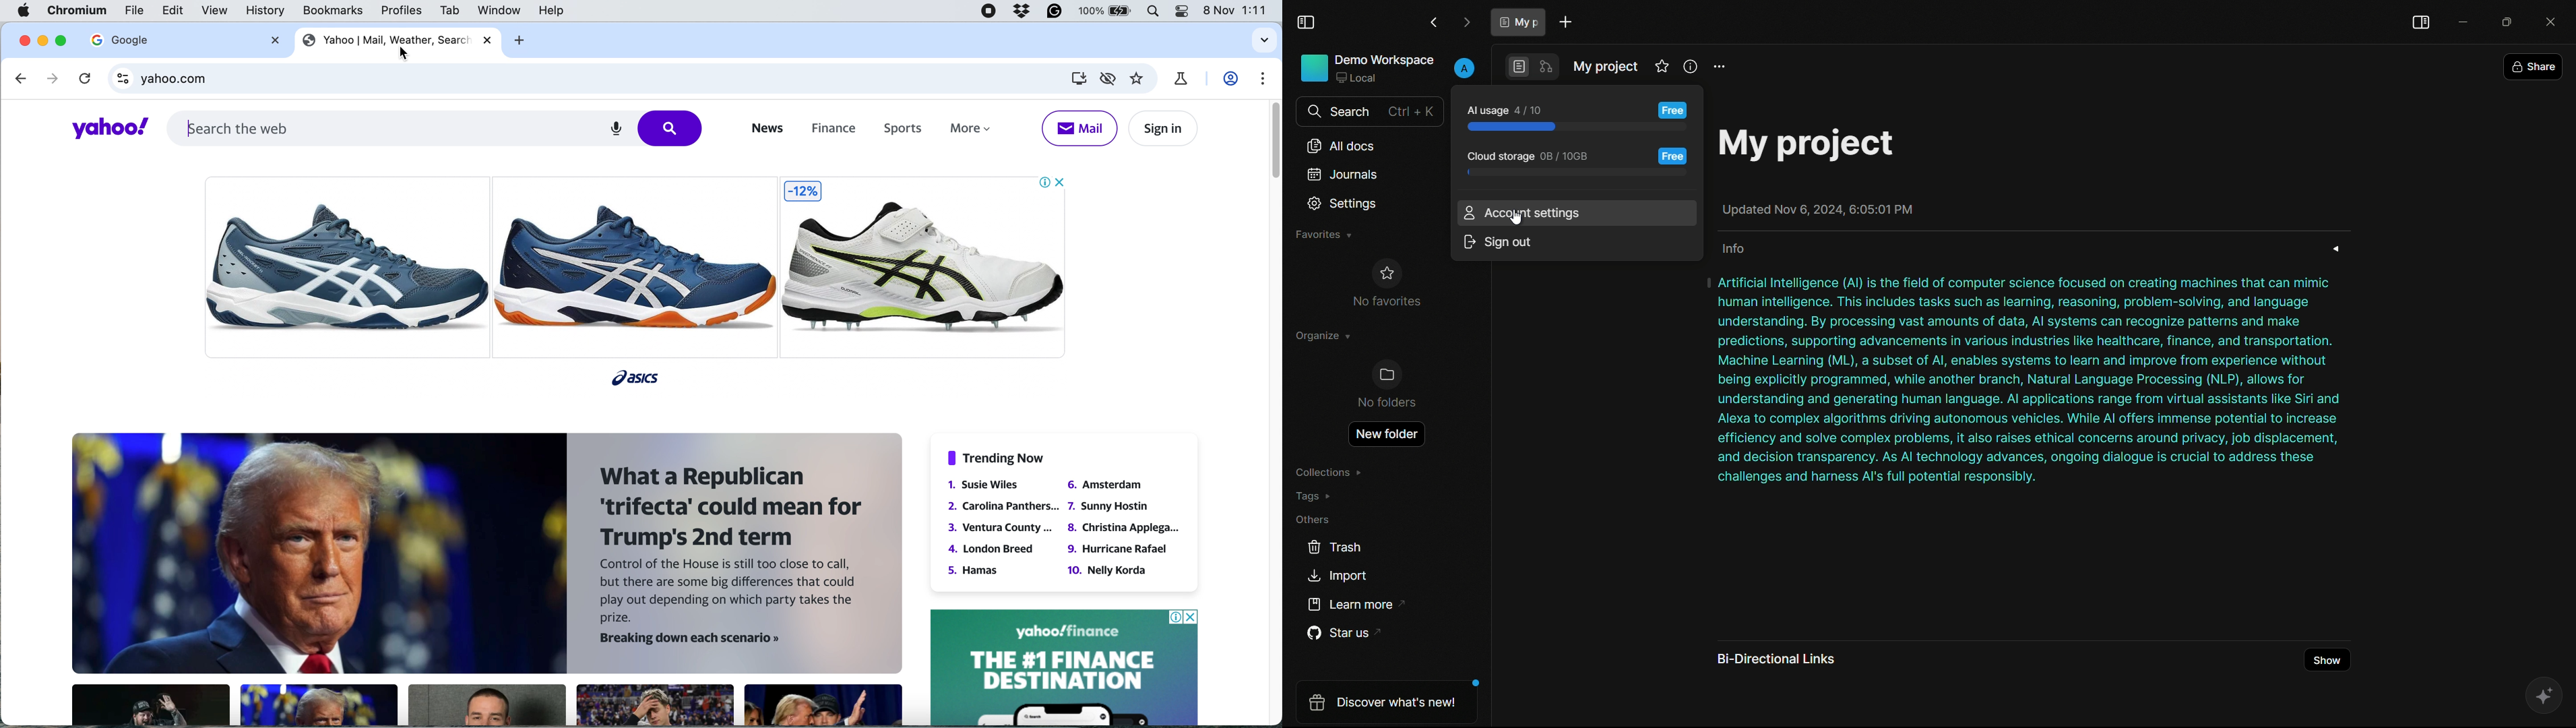  Describe the element at coordinates (1464, 69) in the screenshot. I see `profile` at that location.